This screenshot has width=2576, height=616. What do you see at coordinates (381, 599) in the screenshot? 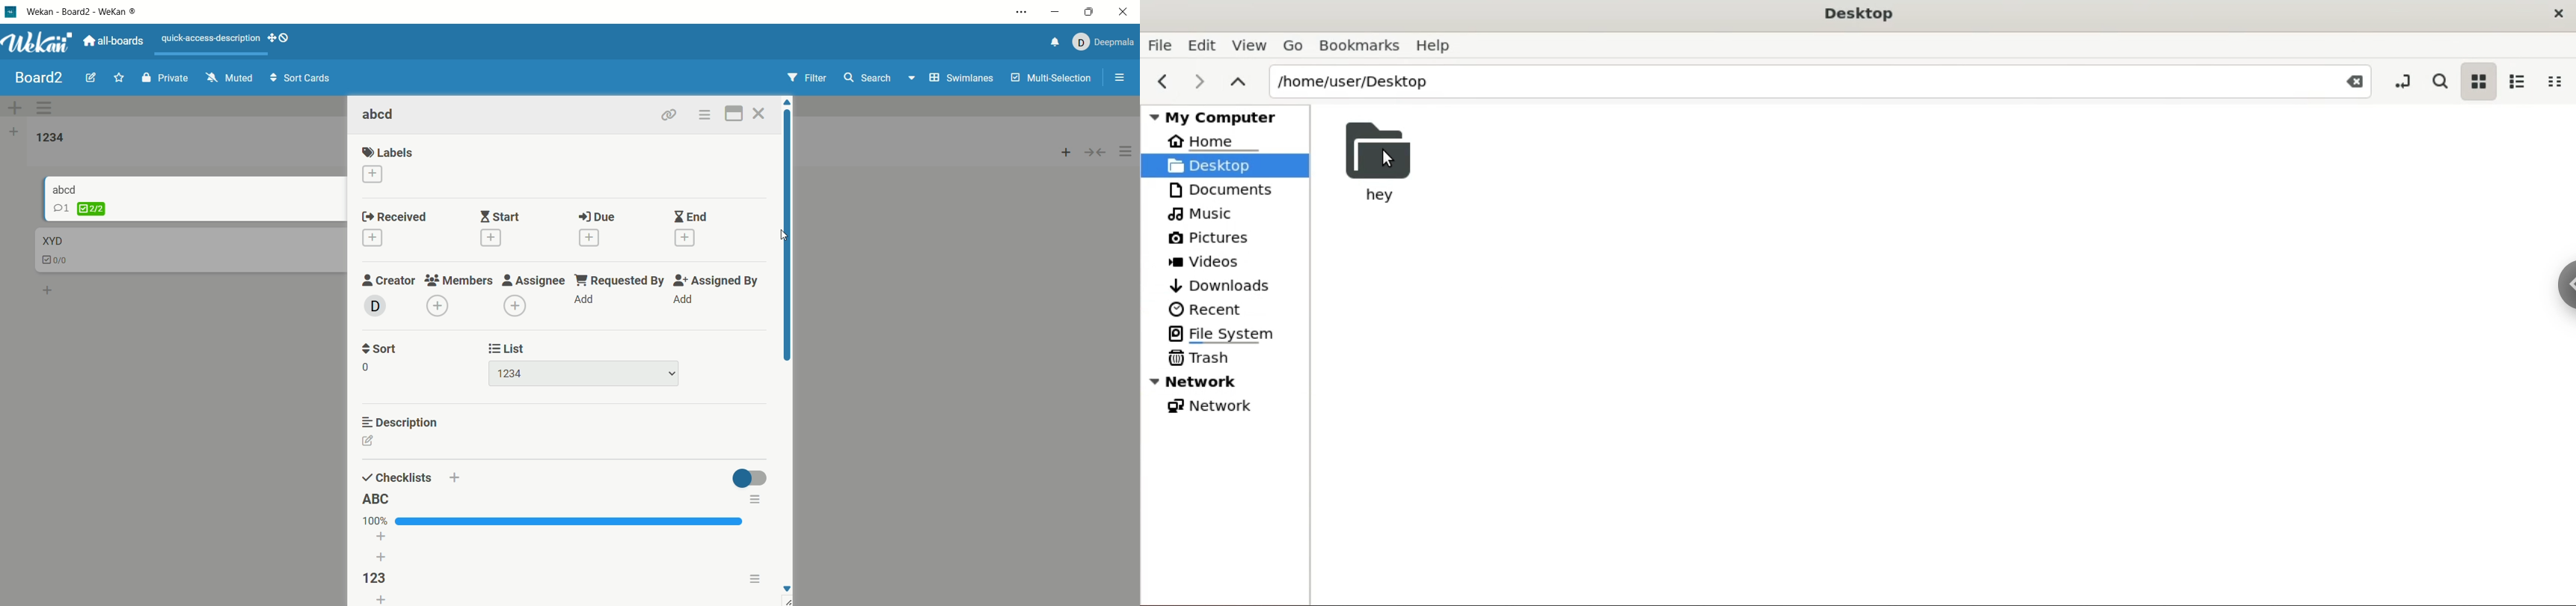
I see `add` at bounding box center [381, 599].